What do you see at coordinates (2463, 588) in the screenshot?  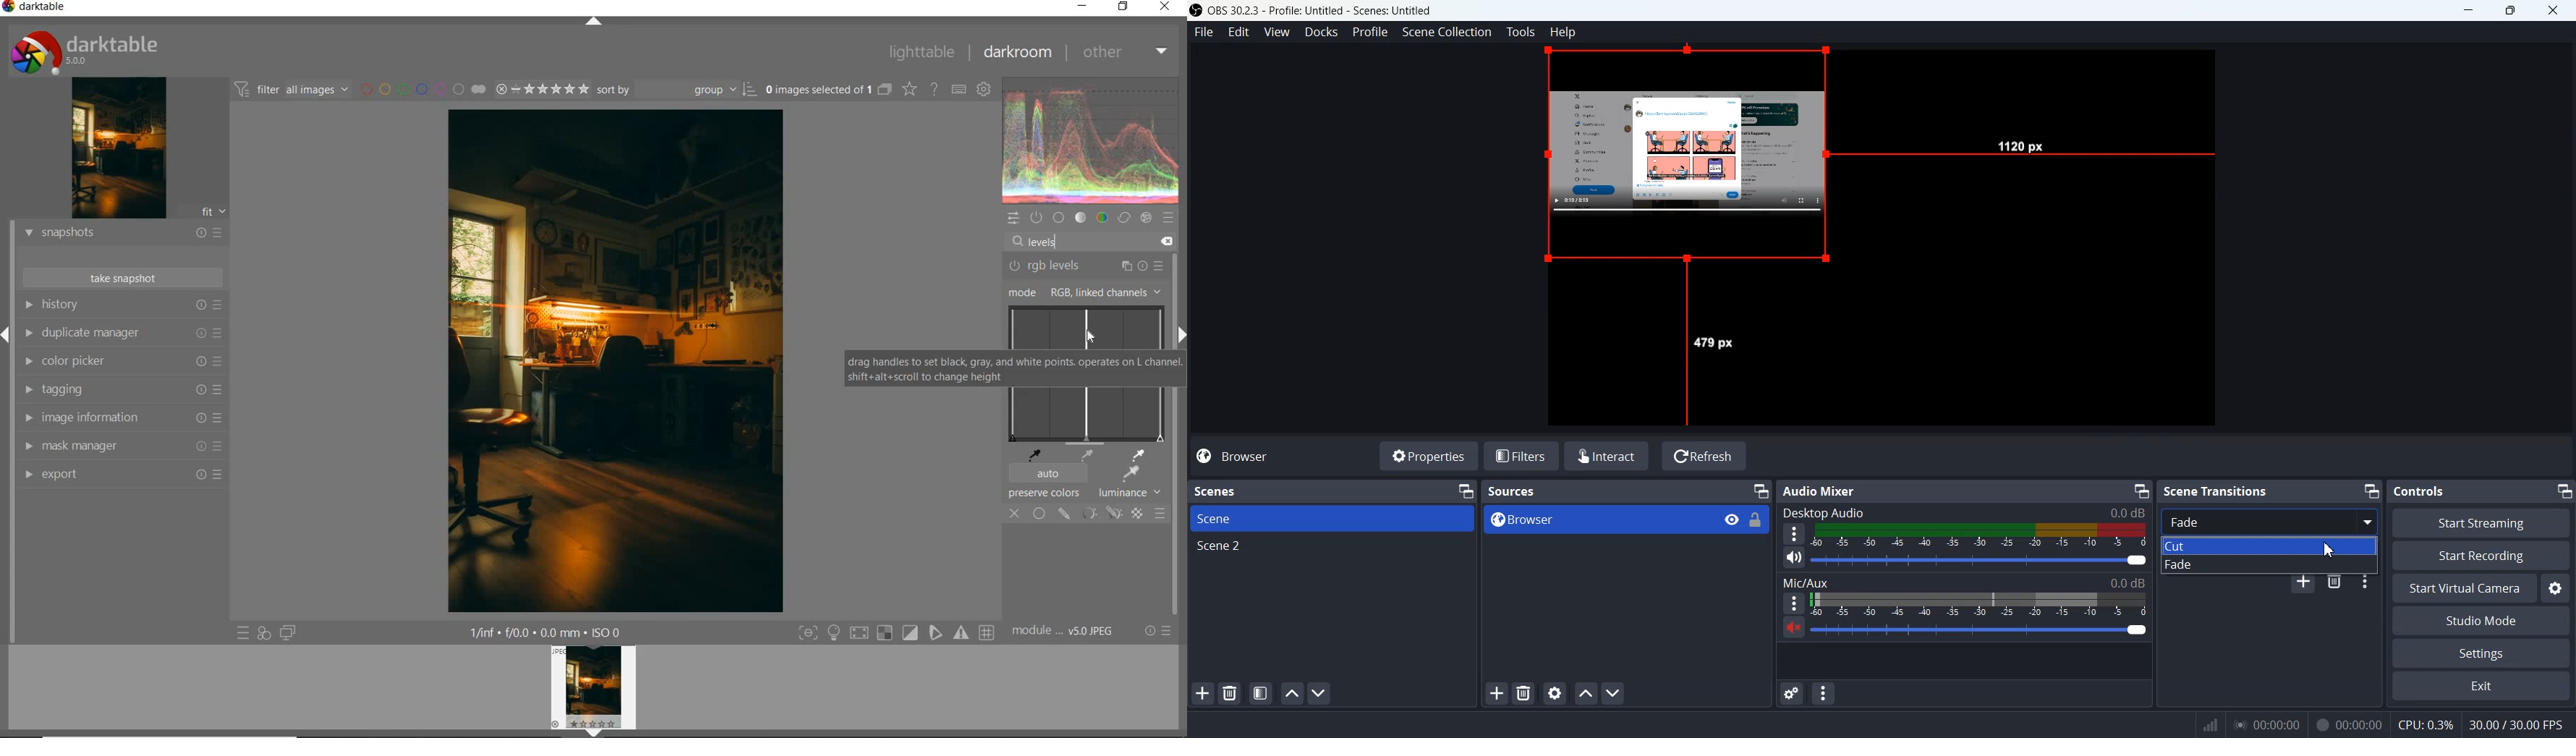 I see `Start Virtual Camera` at bounding box center [2463, 588].